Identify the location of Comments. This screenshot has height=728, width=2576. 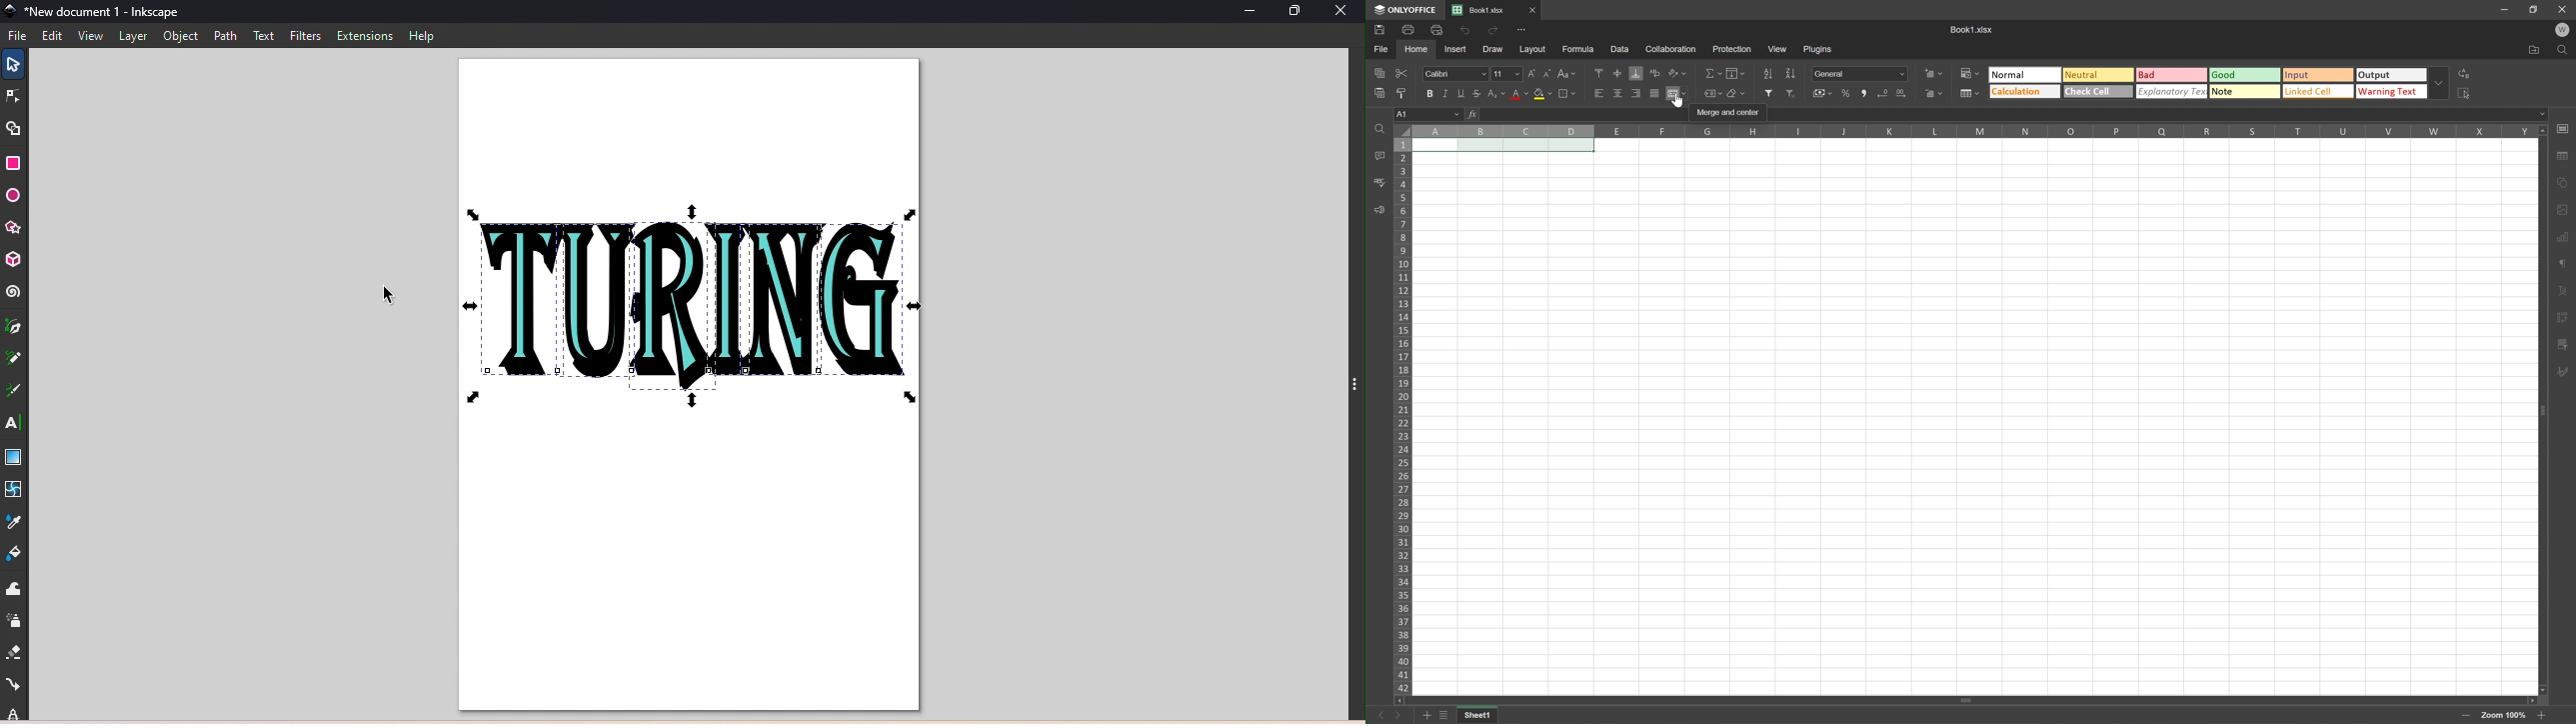
(1379, 155).